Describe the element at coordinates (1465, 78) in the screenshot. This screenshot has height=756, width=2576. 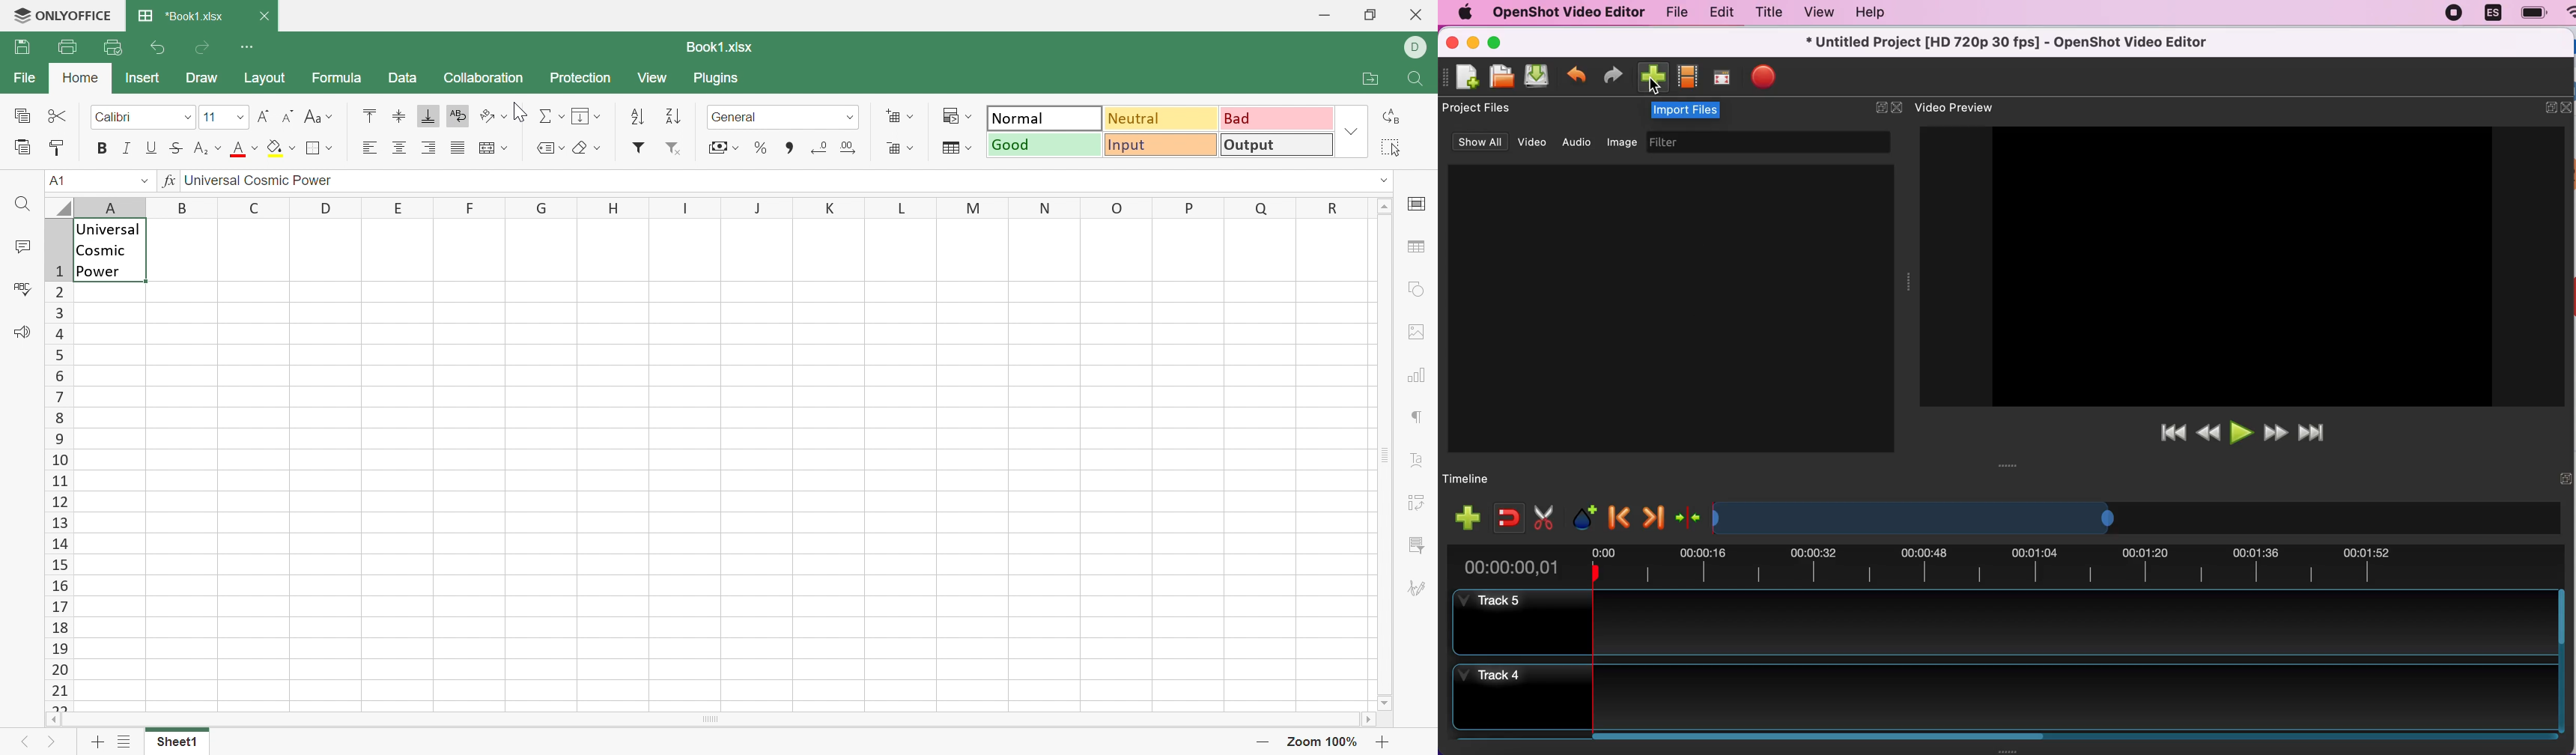
I see `new file` at that location.